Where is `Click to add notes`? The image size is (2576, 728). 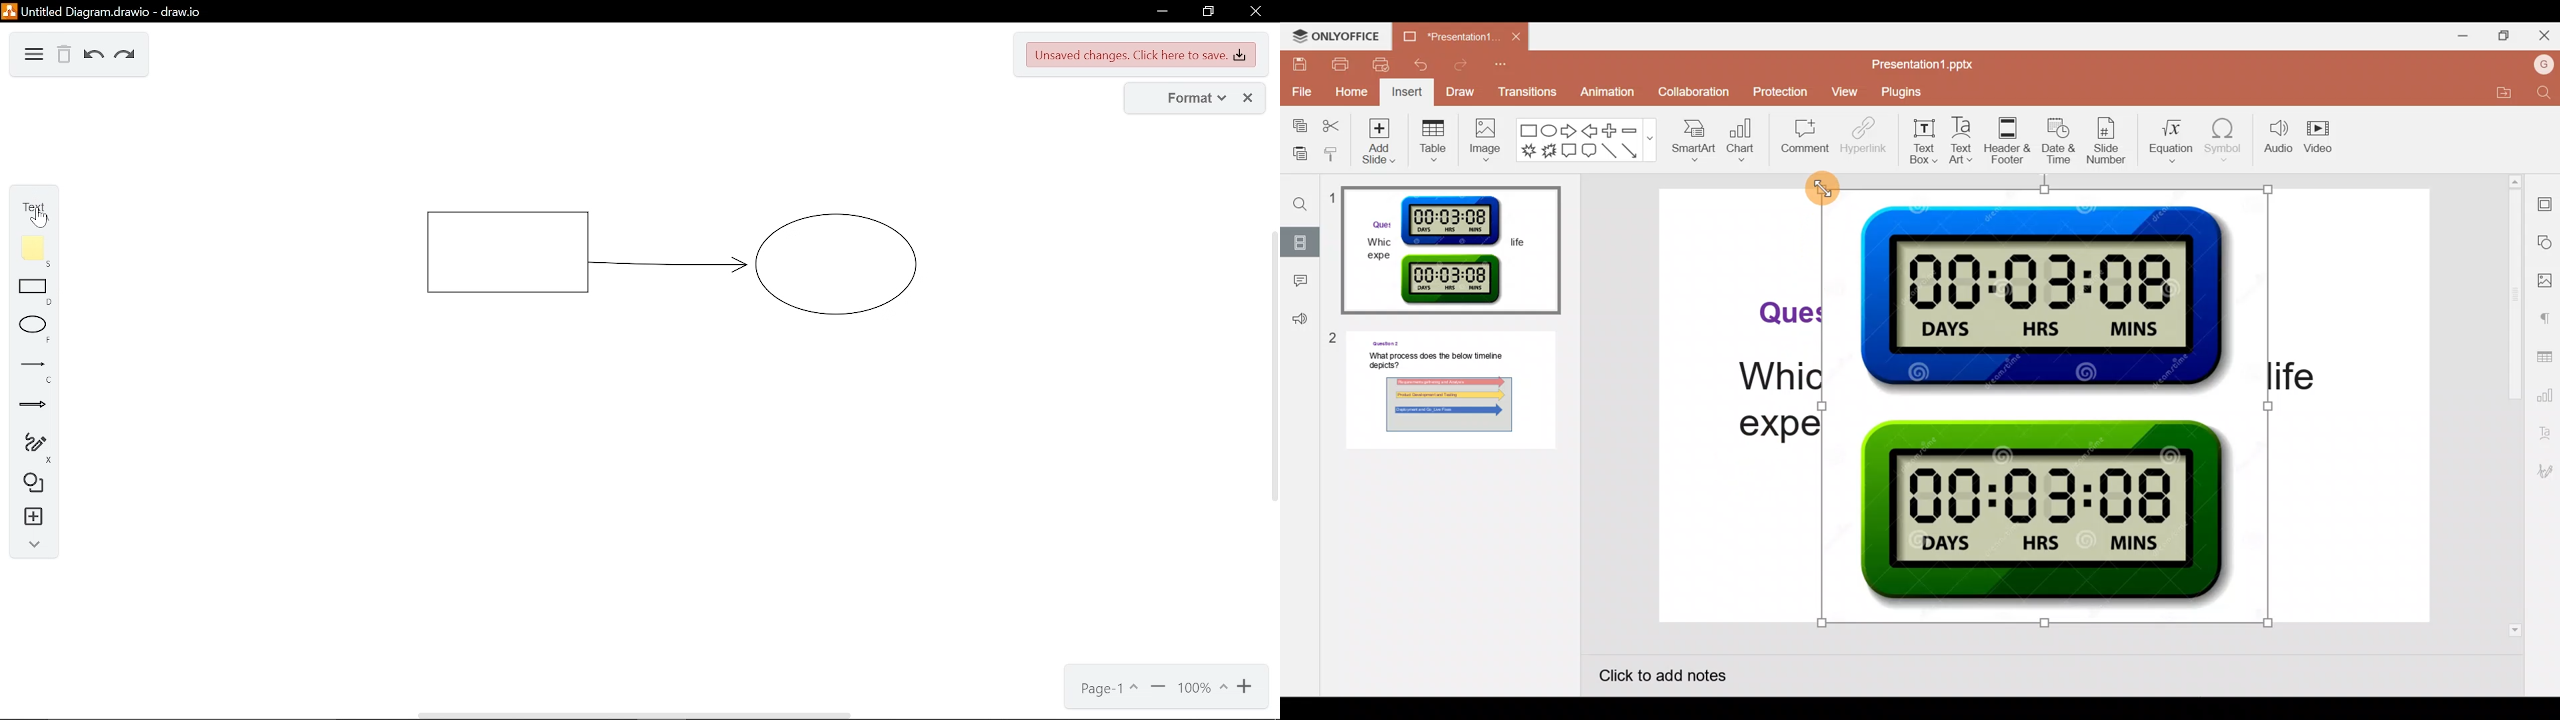 Click to add notes is located at coordinates (1676, 677).